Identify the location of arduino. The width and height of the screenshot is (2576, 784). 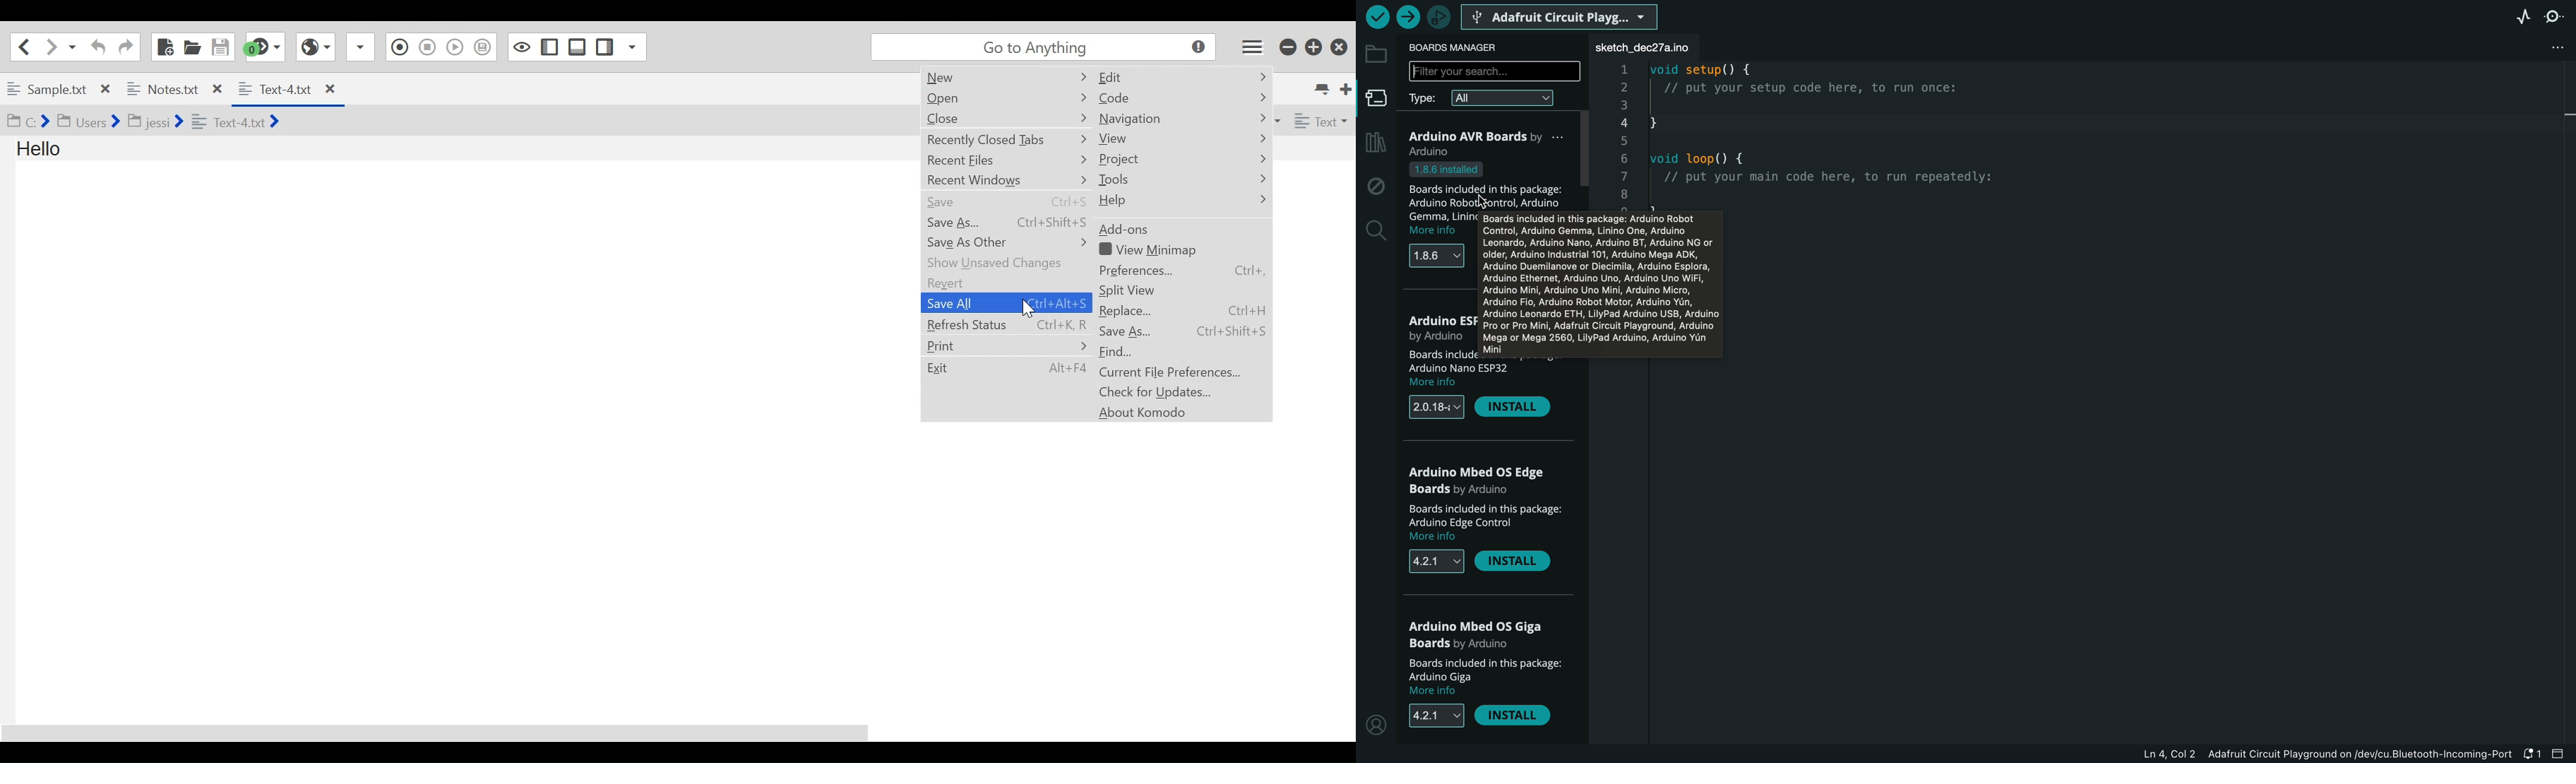
(1441, 322).